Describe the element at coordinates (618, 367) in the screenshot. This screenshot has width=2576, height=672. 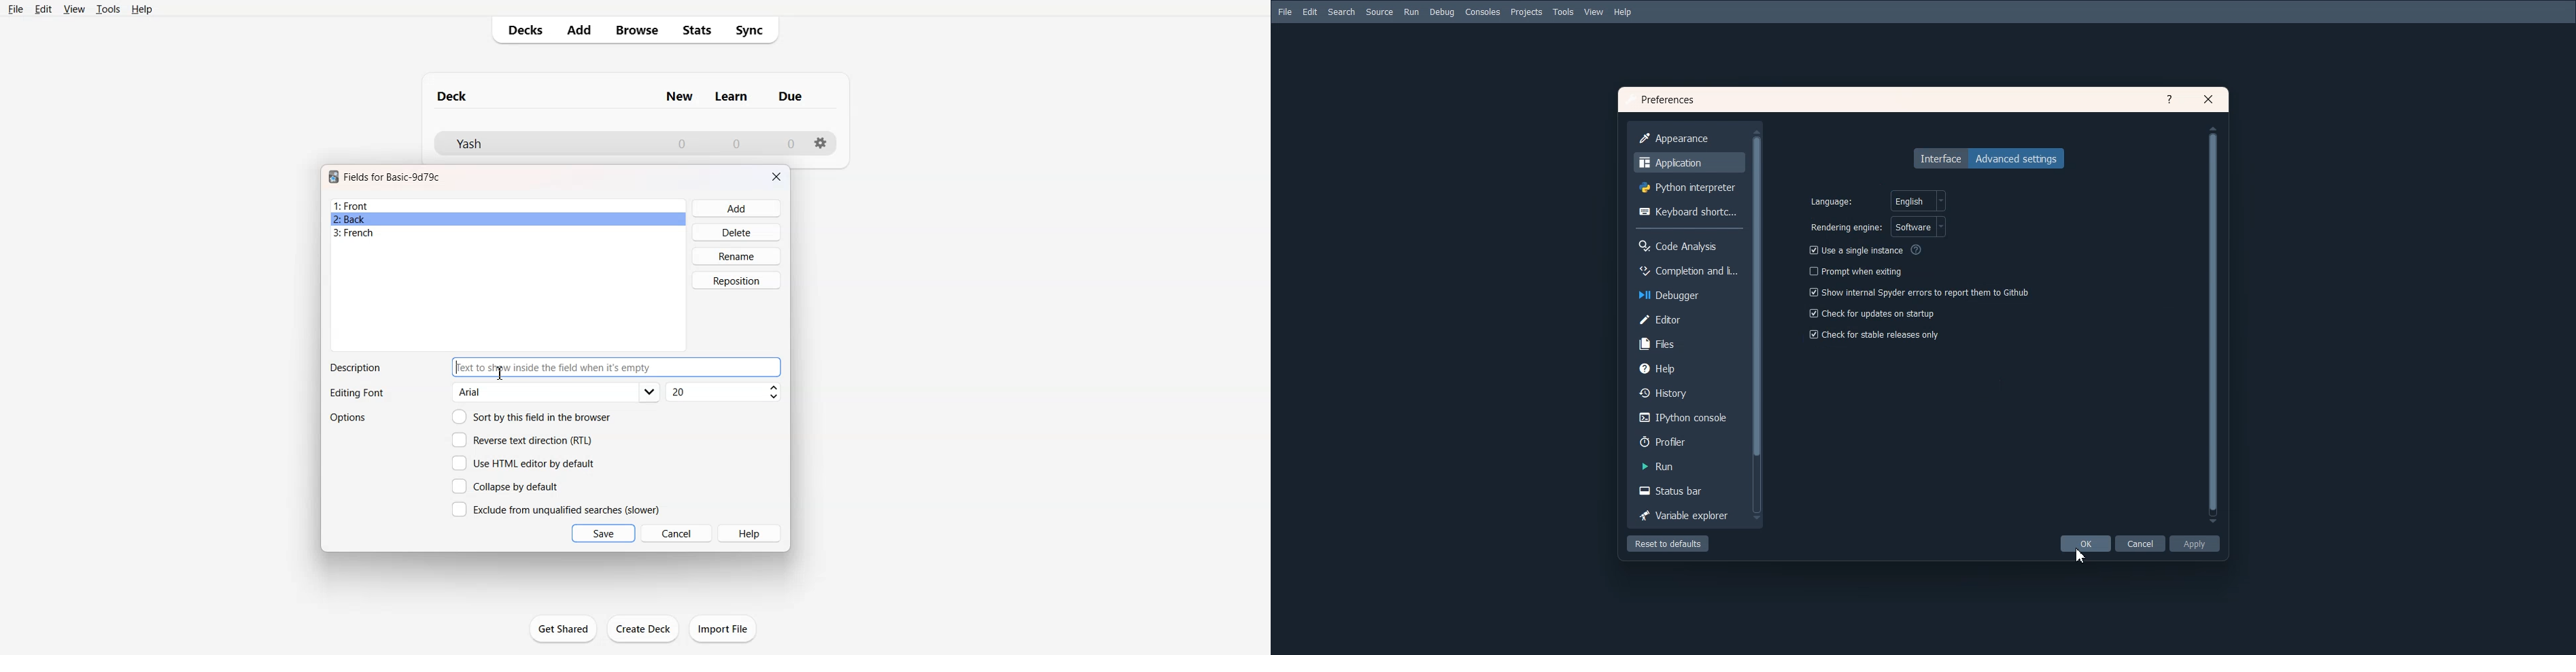
I see `Enter Description` at that location.